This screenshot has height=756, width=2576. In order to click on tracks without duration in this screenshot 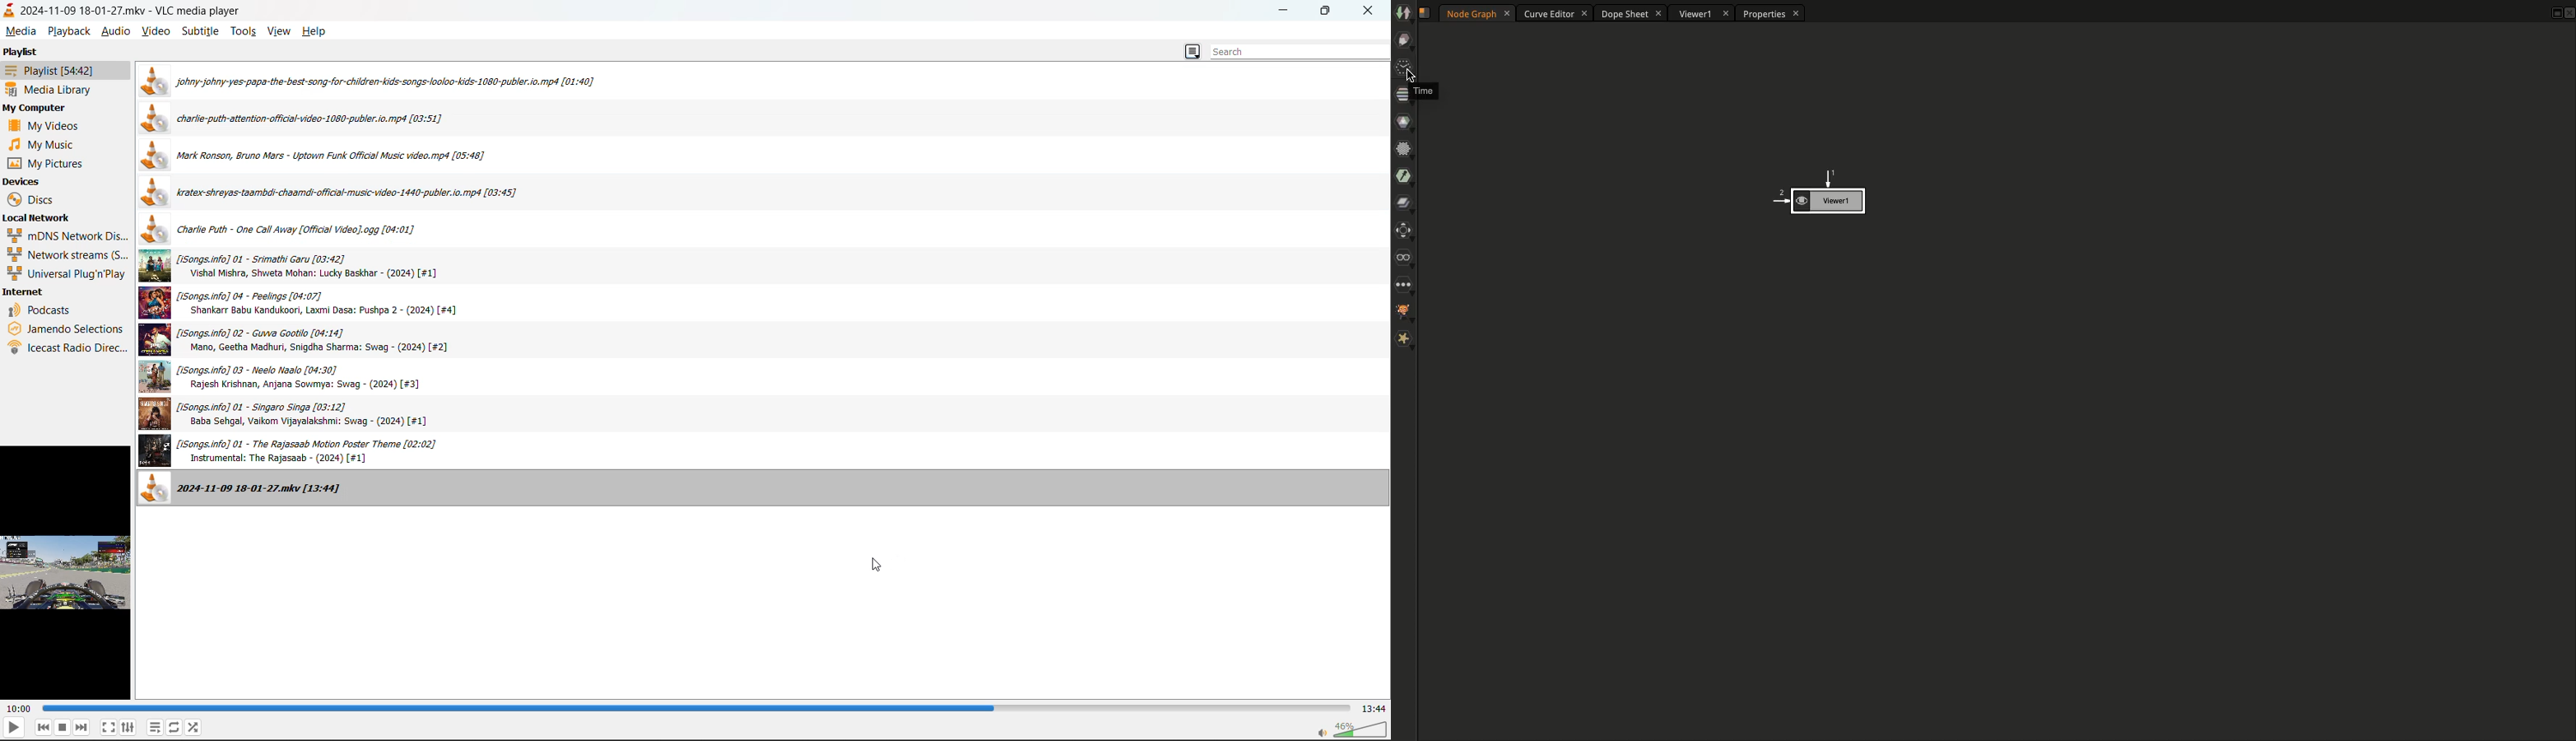, I will do `click(323, 233)`.